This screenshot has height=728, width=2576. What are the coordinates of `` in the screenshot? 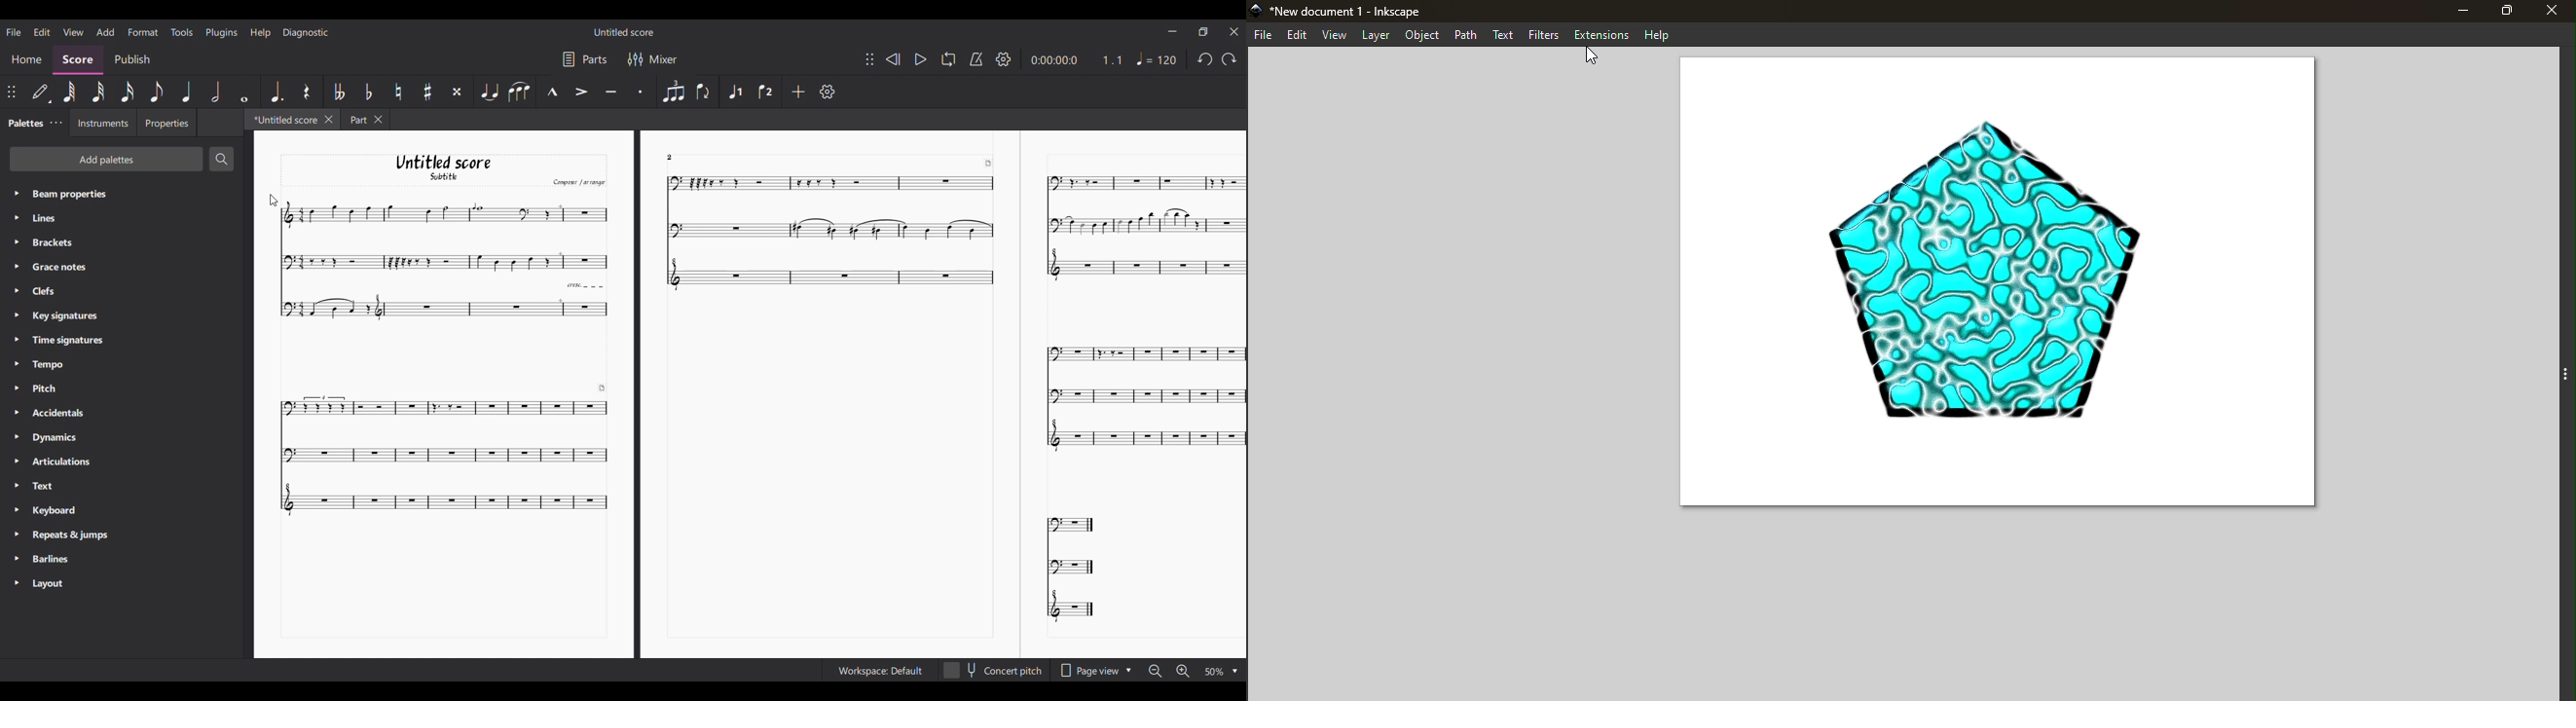 It's located at (833, 184).